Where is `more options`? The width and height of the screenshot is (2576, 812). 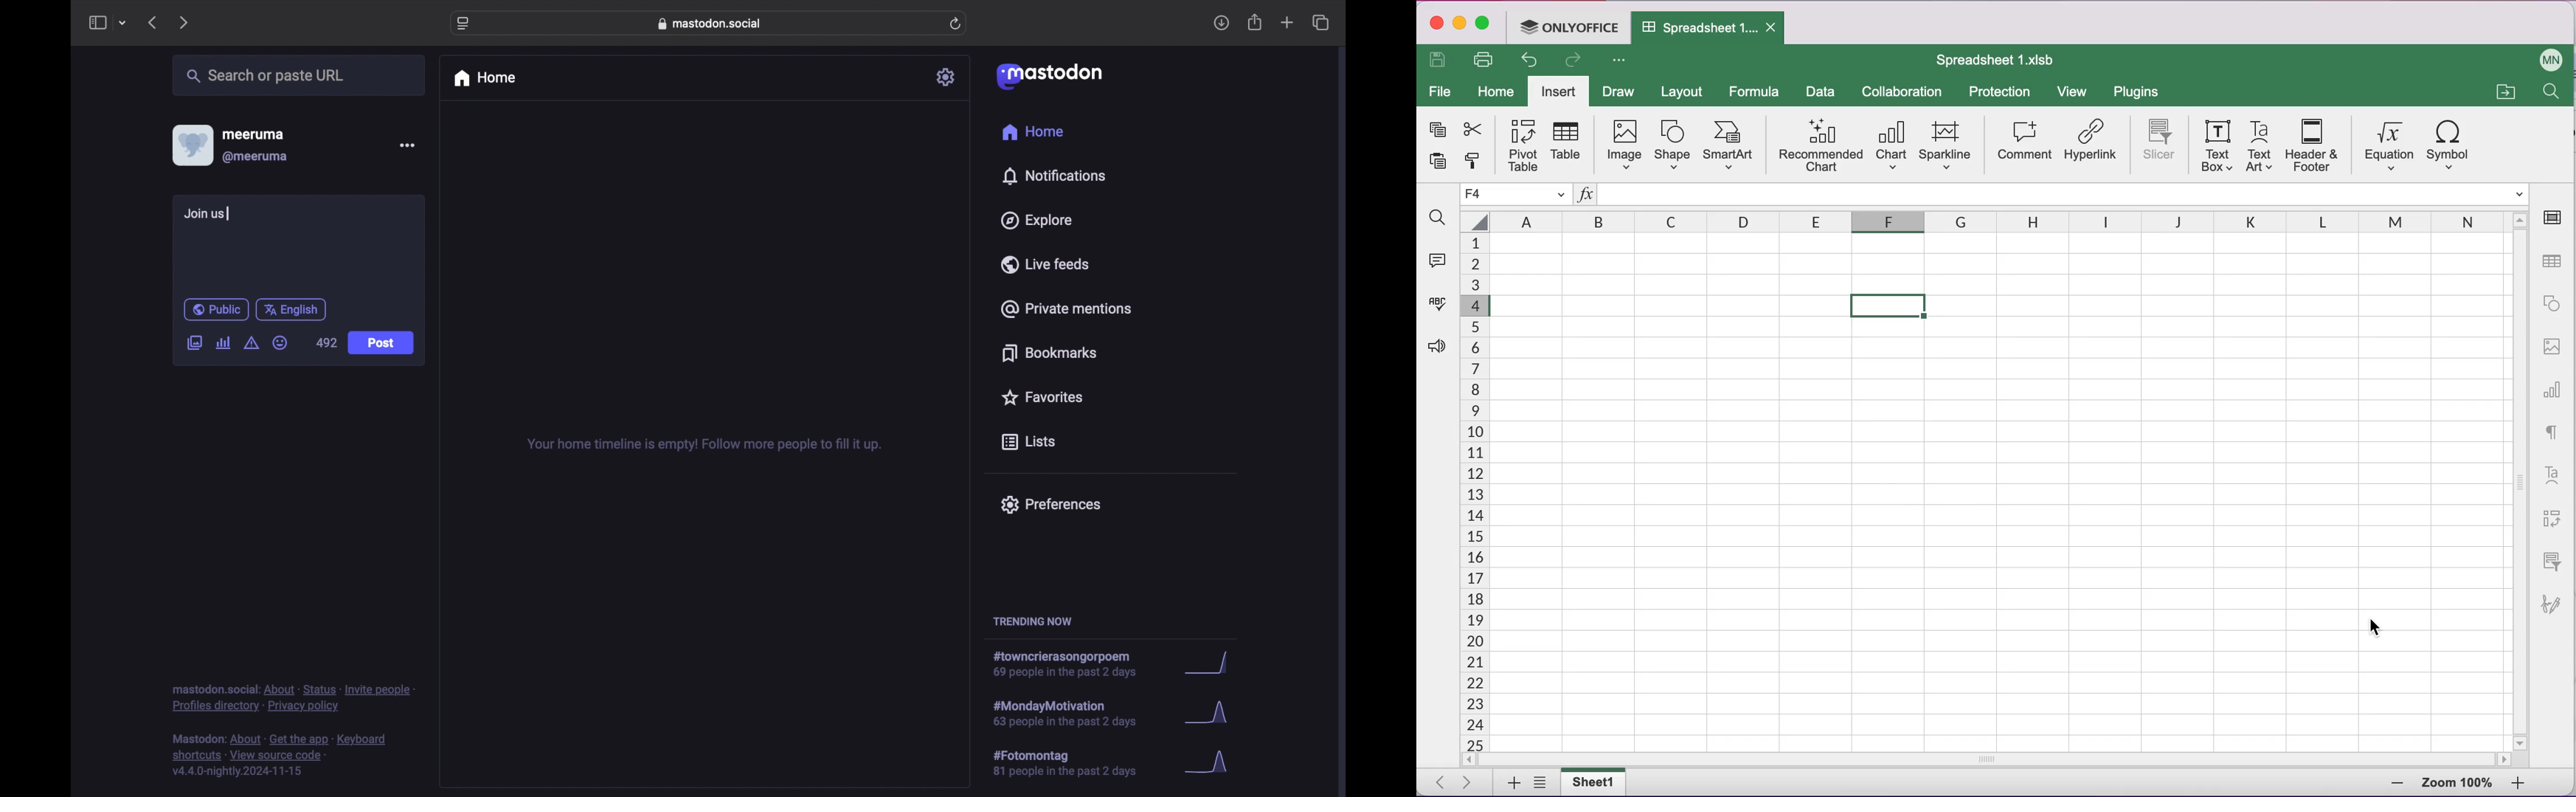 more options is located at coordinates (407, 145).